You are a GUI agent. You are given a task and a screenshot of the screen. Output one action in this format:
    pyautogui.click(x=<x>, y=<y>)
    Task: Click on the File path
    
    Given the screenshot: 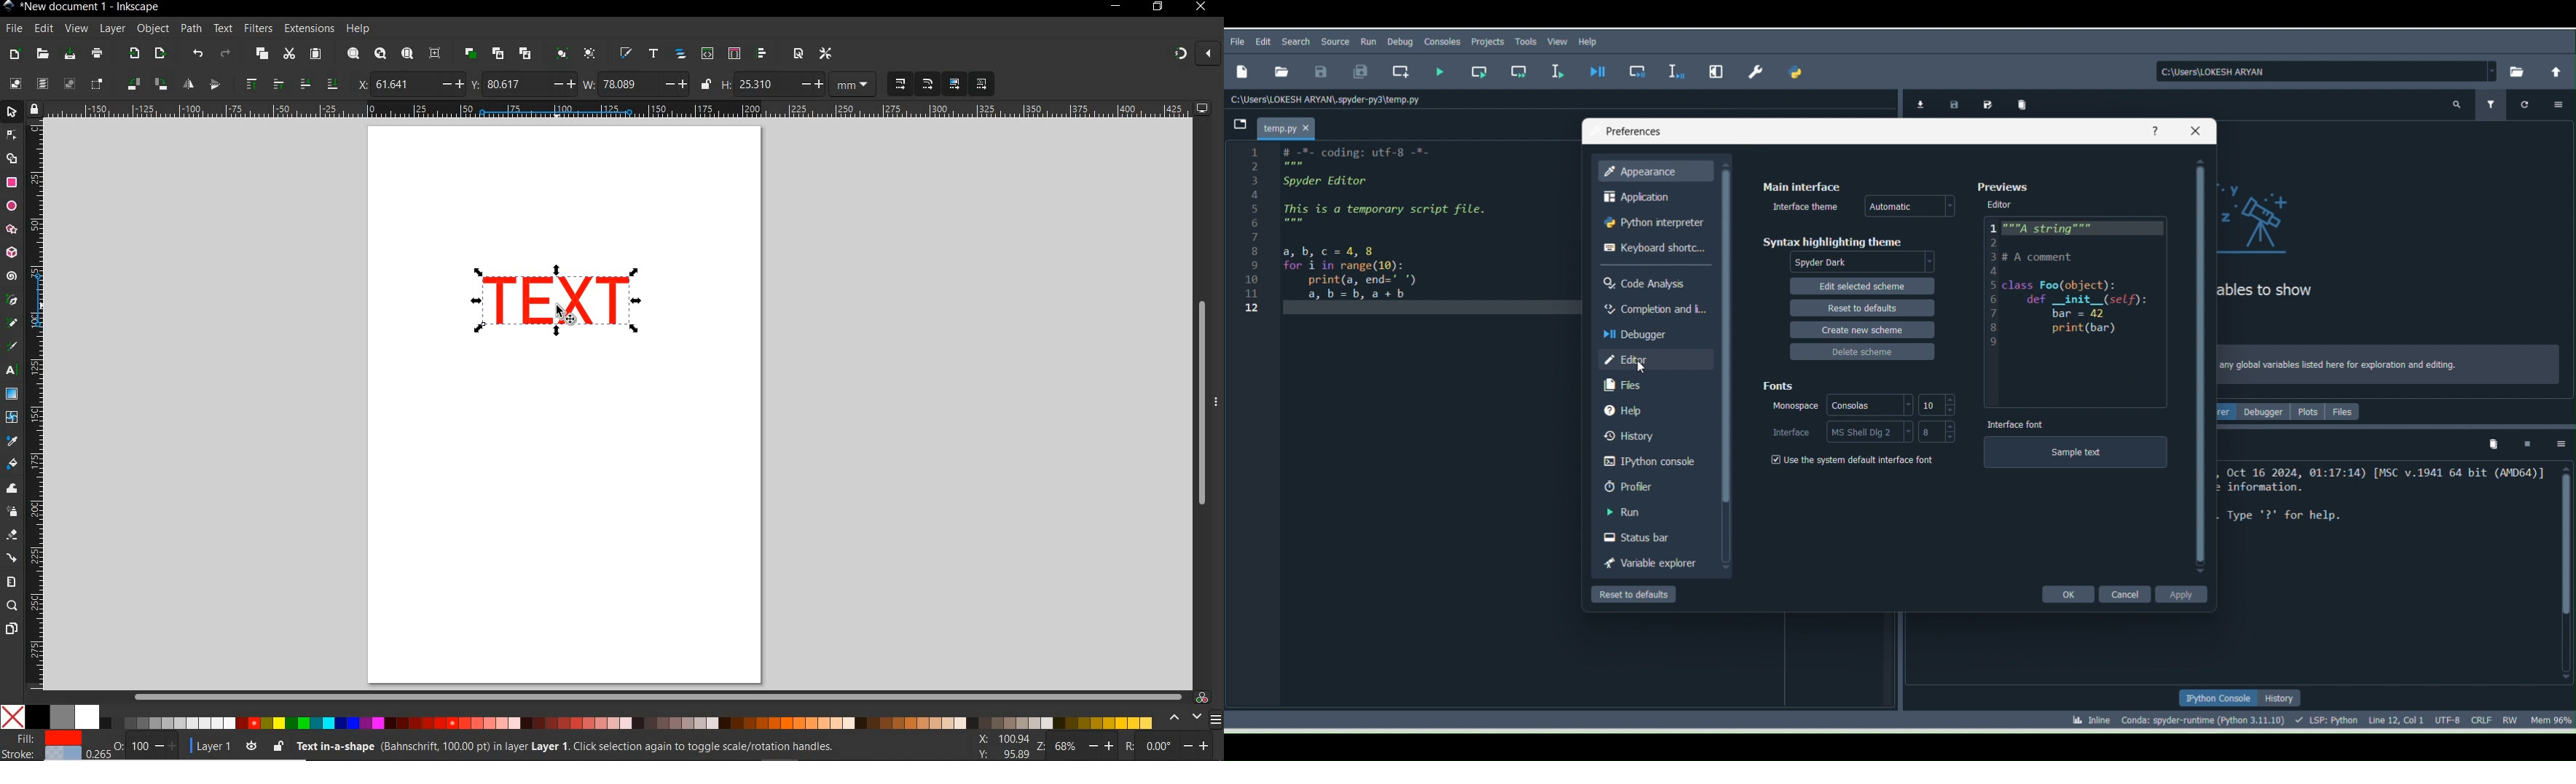 What is the action you would take?
    pyautogui.click(x=1330, y=99)
    